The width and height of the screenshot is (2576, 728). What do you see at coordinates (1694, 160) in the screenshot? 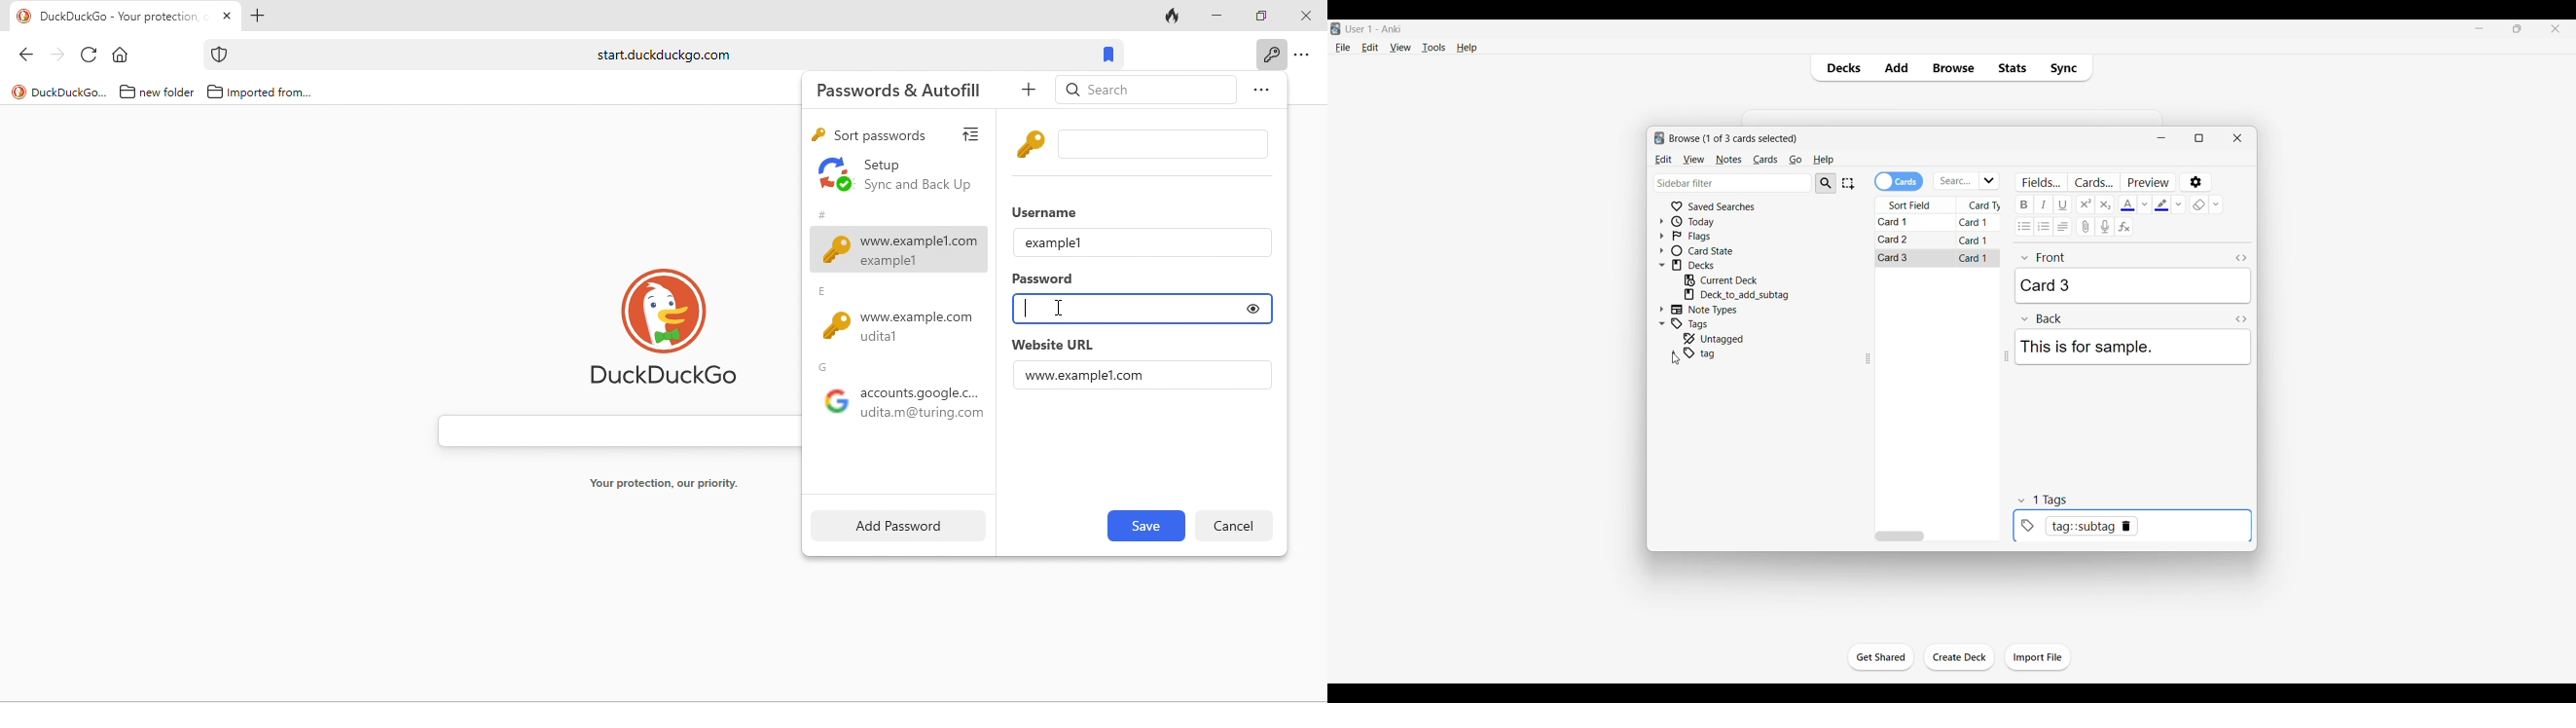
I see `View menu` at bounding box center [1694, 160].